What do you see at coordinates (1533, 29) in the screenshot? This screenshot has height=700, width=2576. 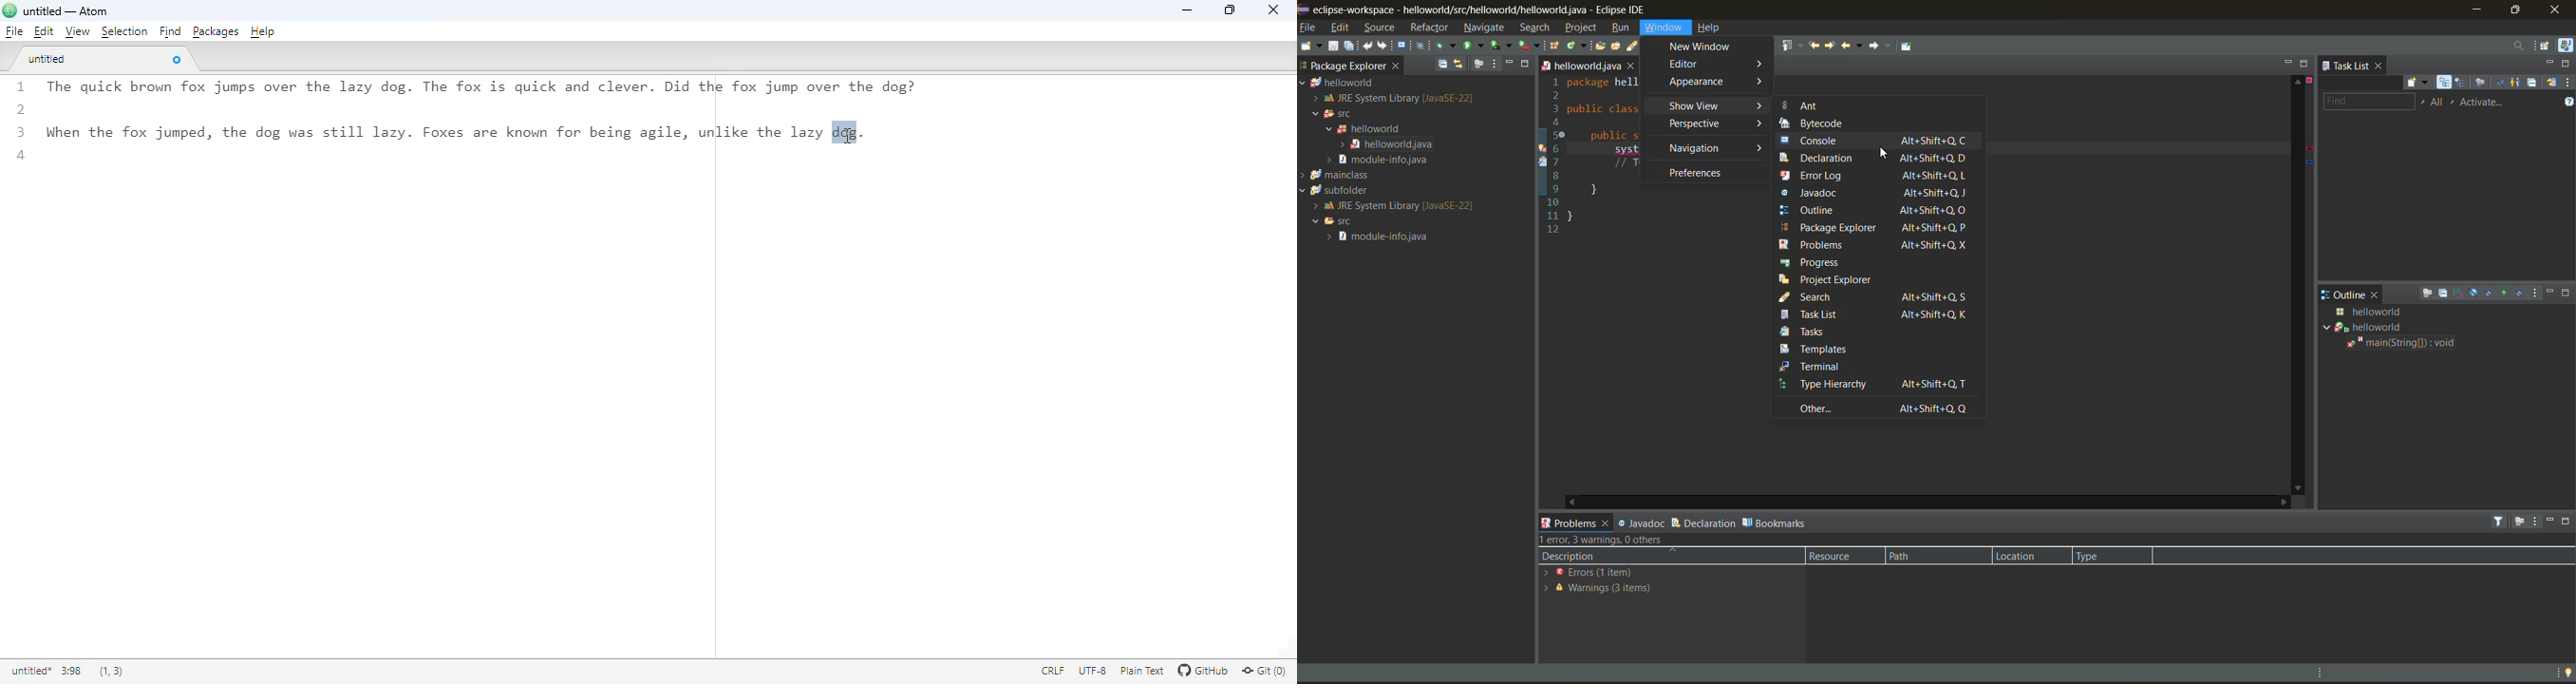 I see `search` at bounding box center [1533, 29].